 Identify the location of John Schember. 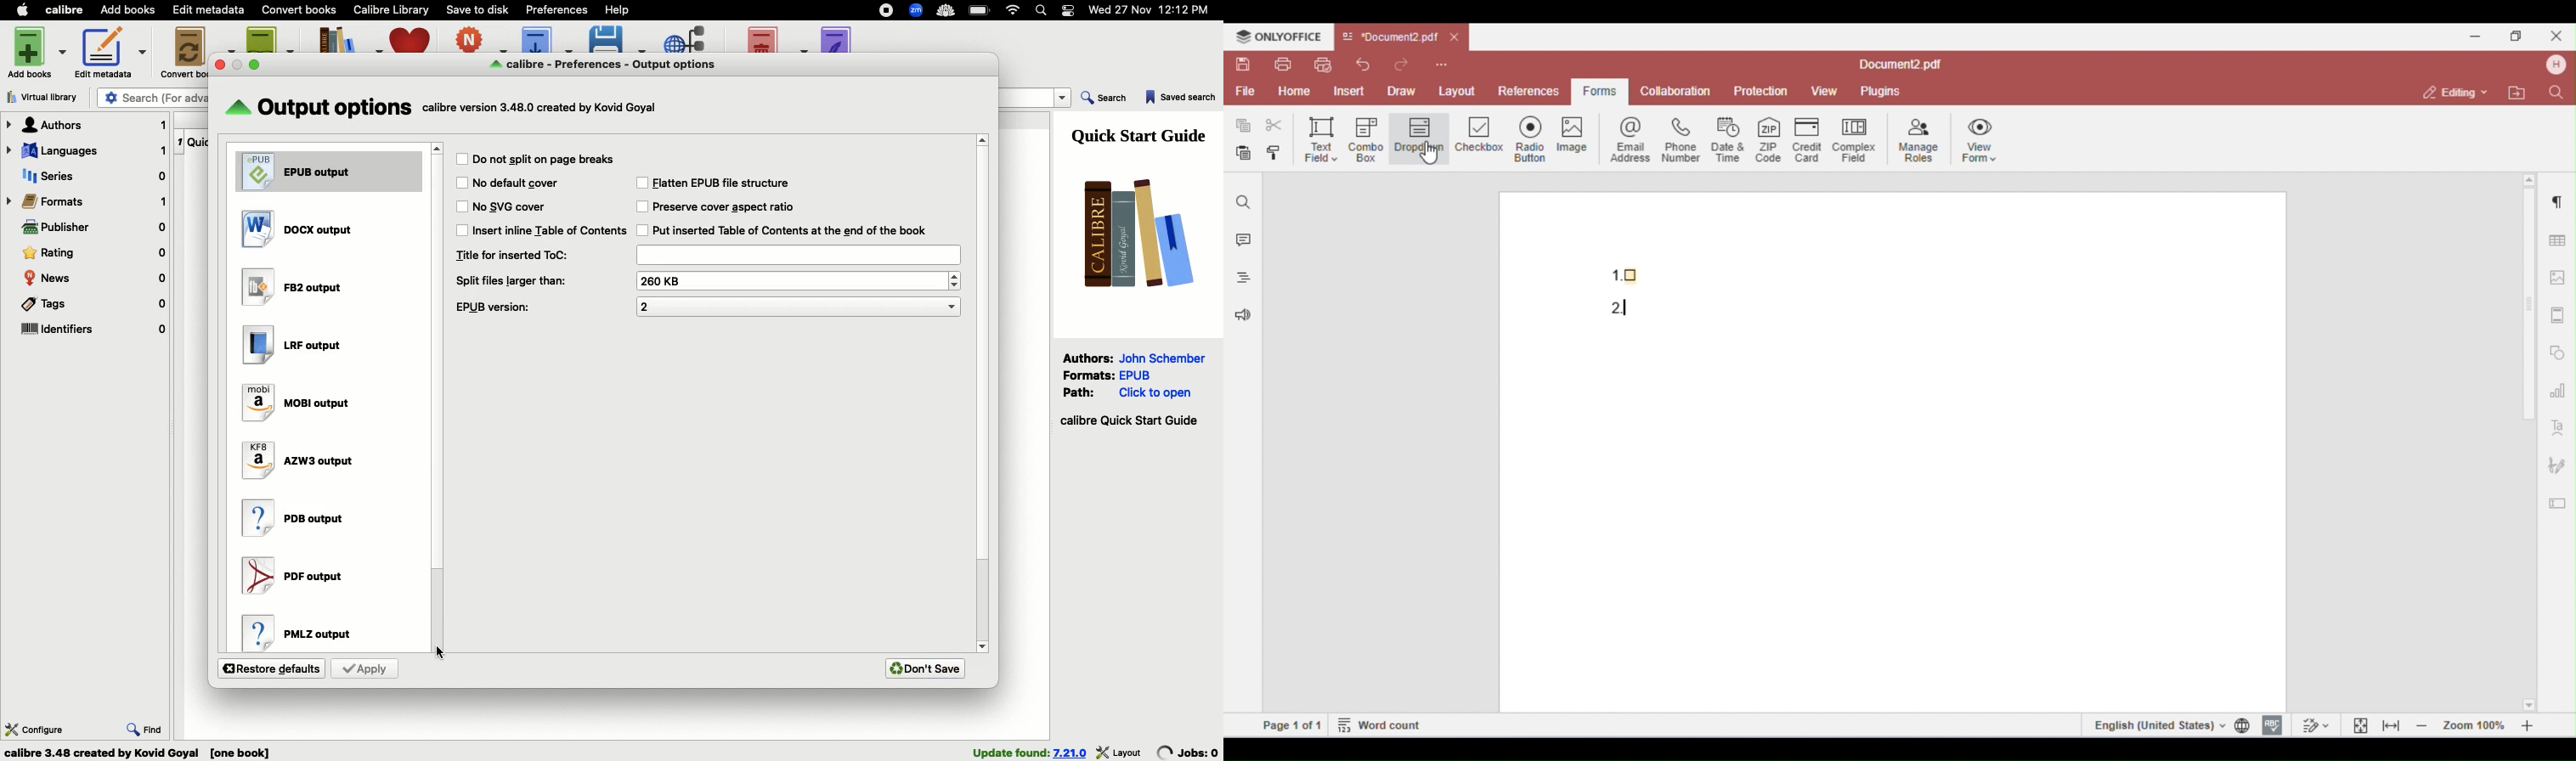
(1165, 357).